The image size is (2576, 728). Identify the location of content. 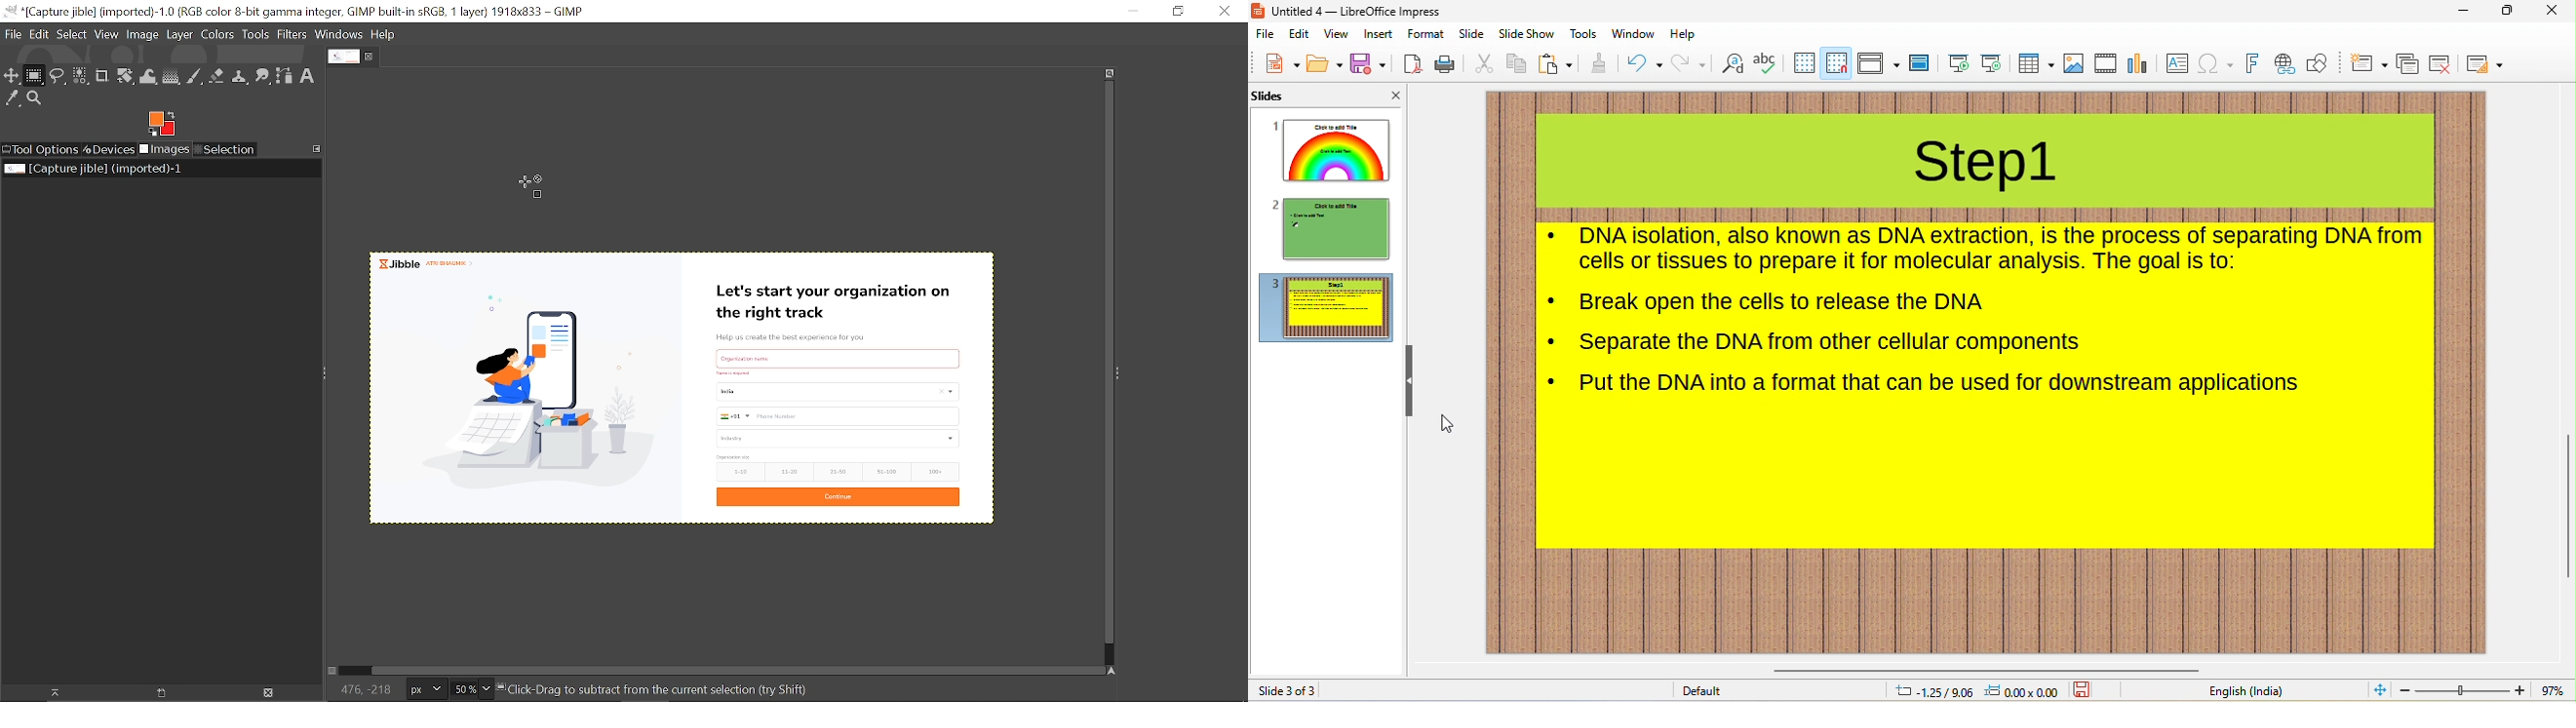
(1941, 385).